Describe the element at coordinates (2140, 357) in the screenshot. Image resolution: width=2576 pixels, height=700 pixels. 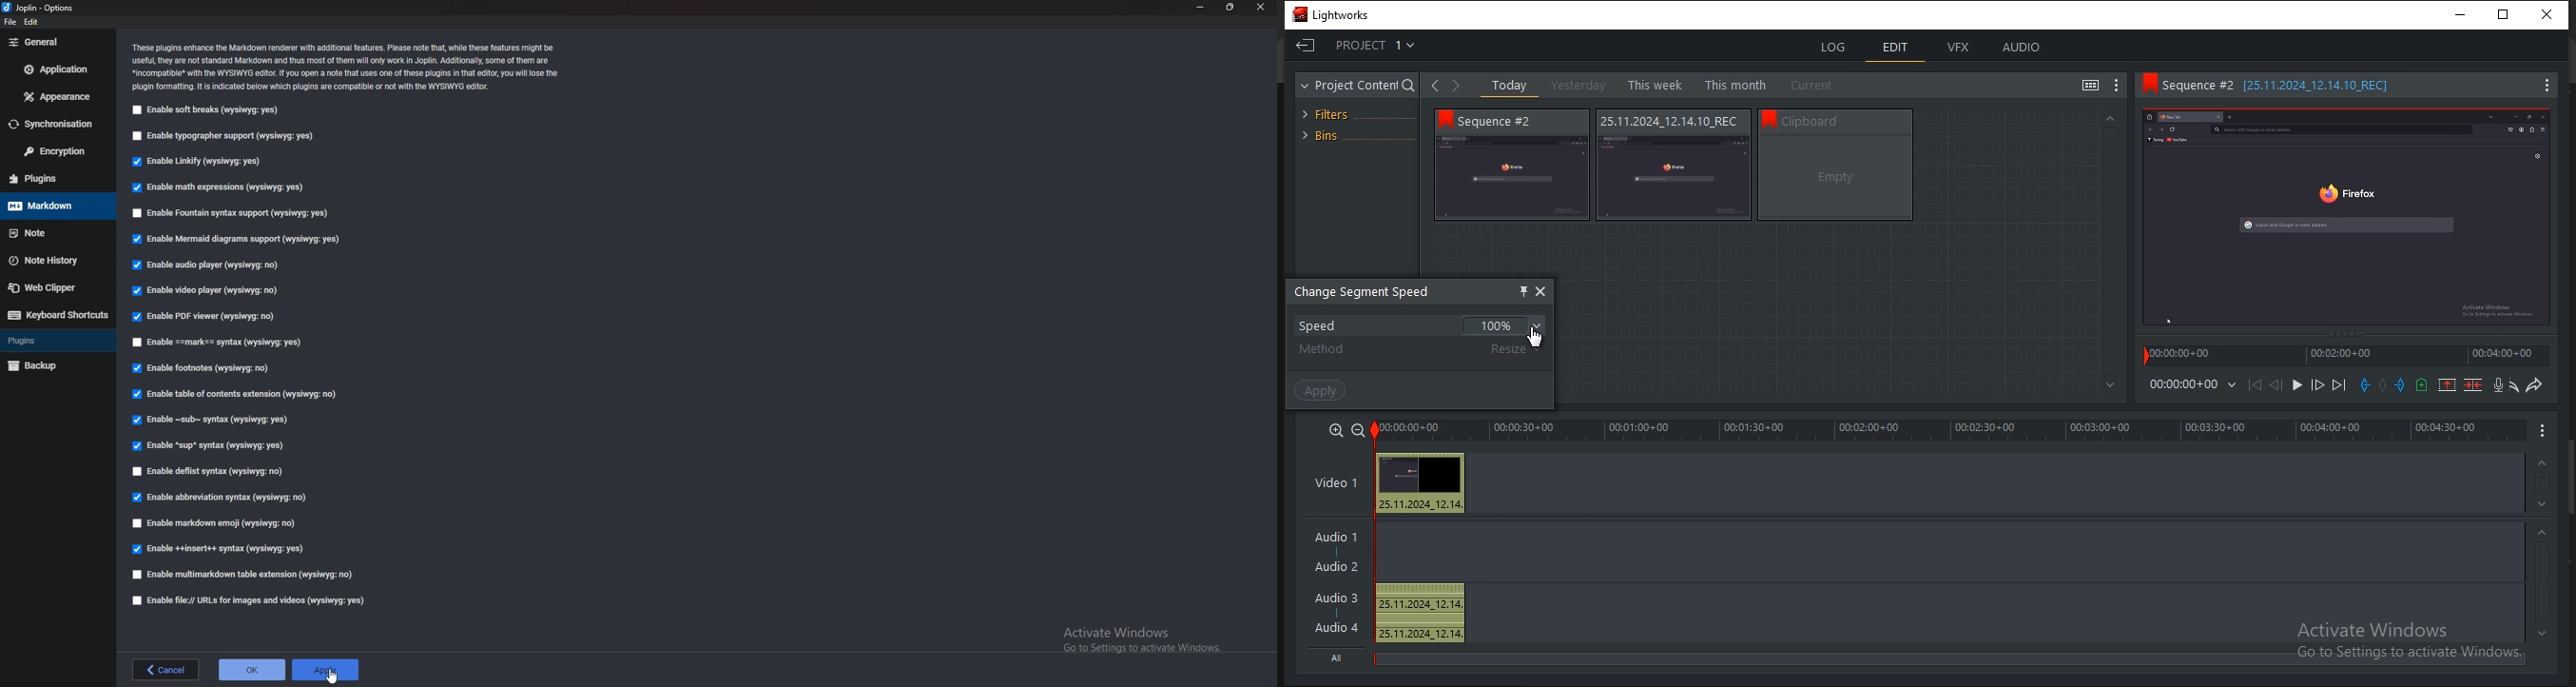
I see `Playback marker` at that location.